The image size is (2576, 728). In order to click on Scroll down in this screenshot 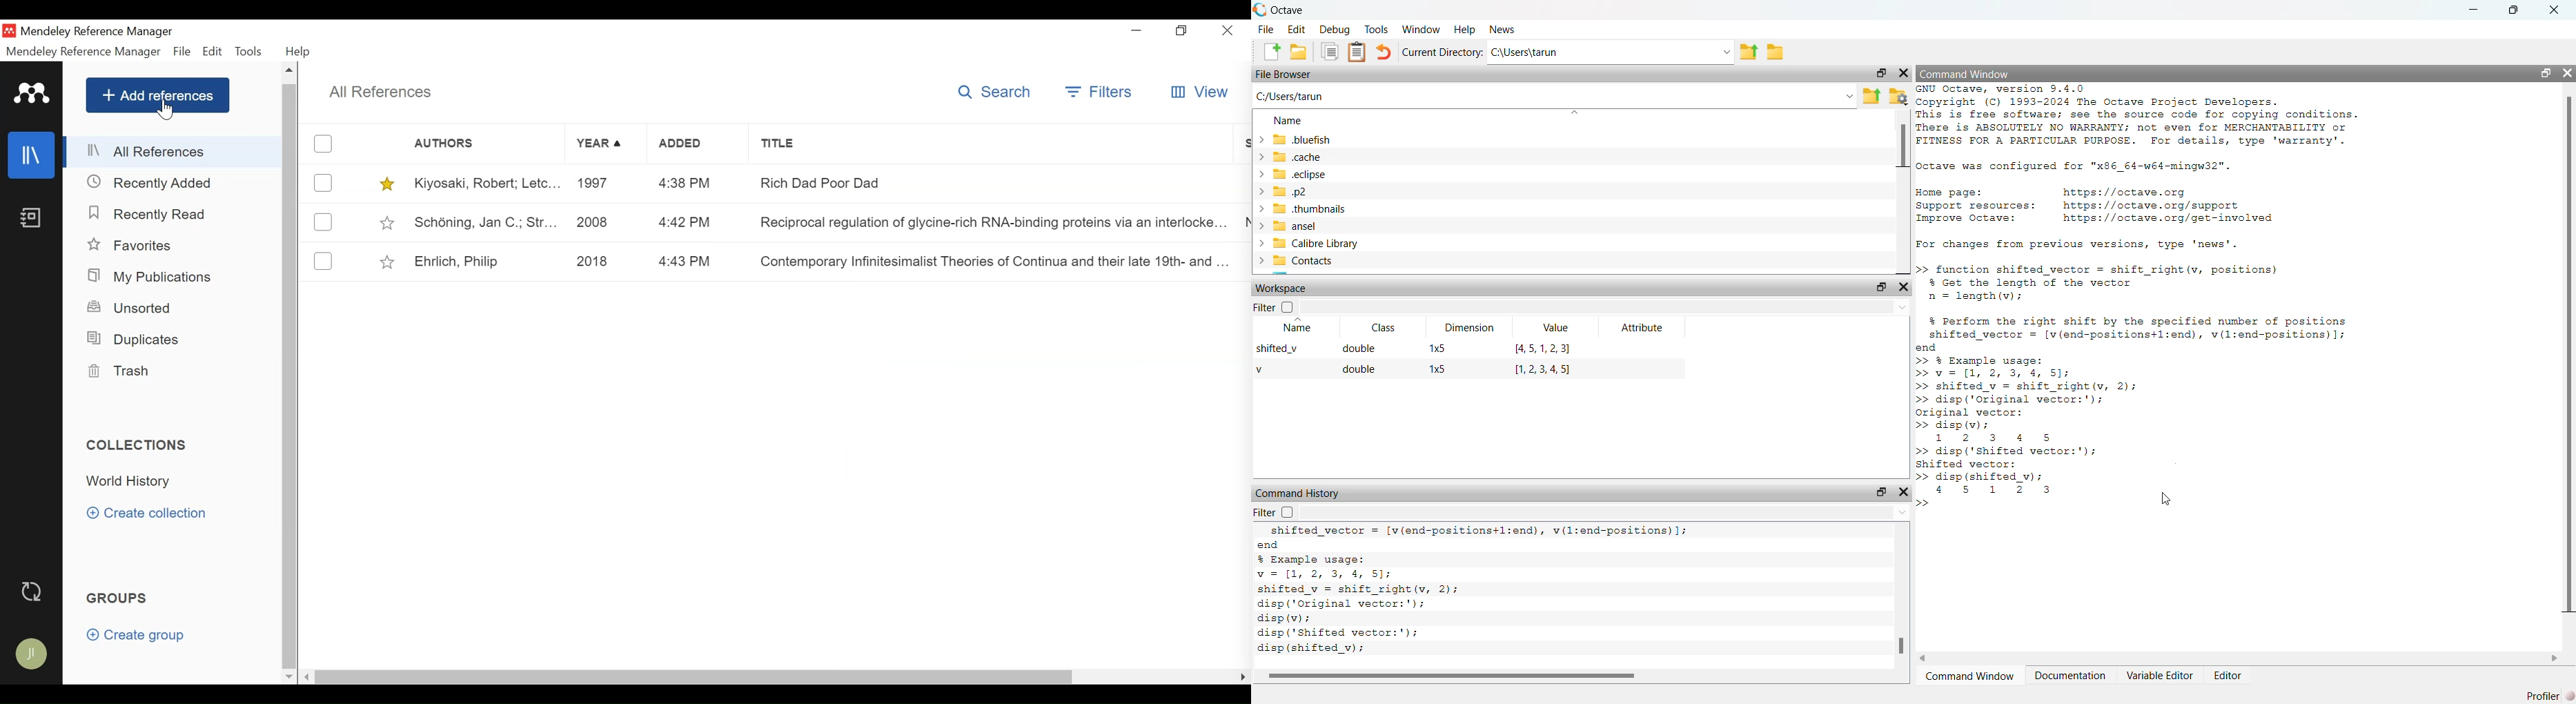, I will do `click(287, 679)`.